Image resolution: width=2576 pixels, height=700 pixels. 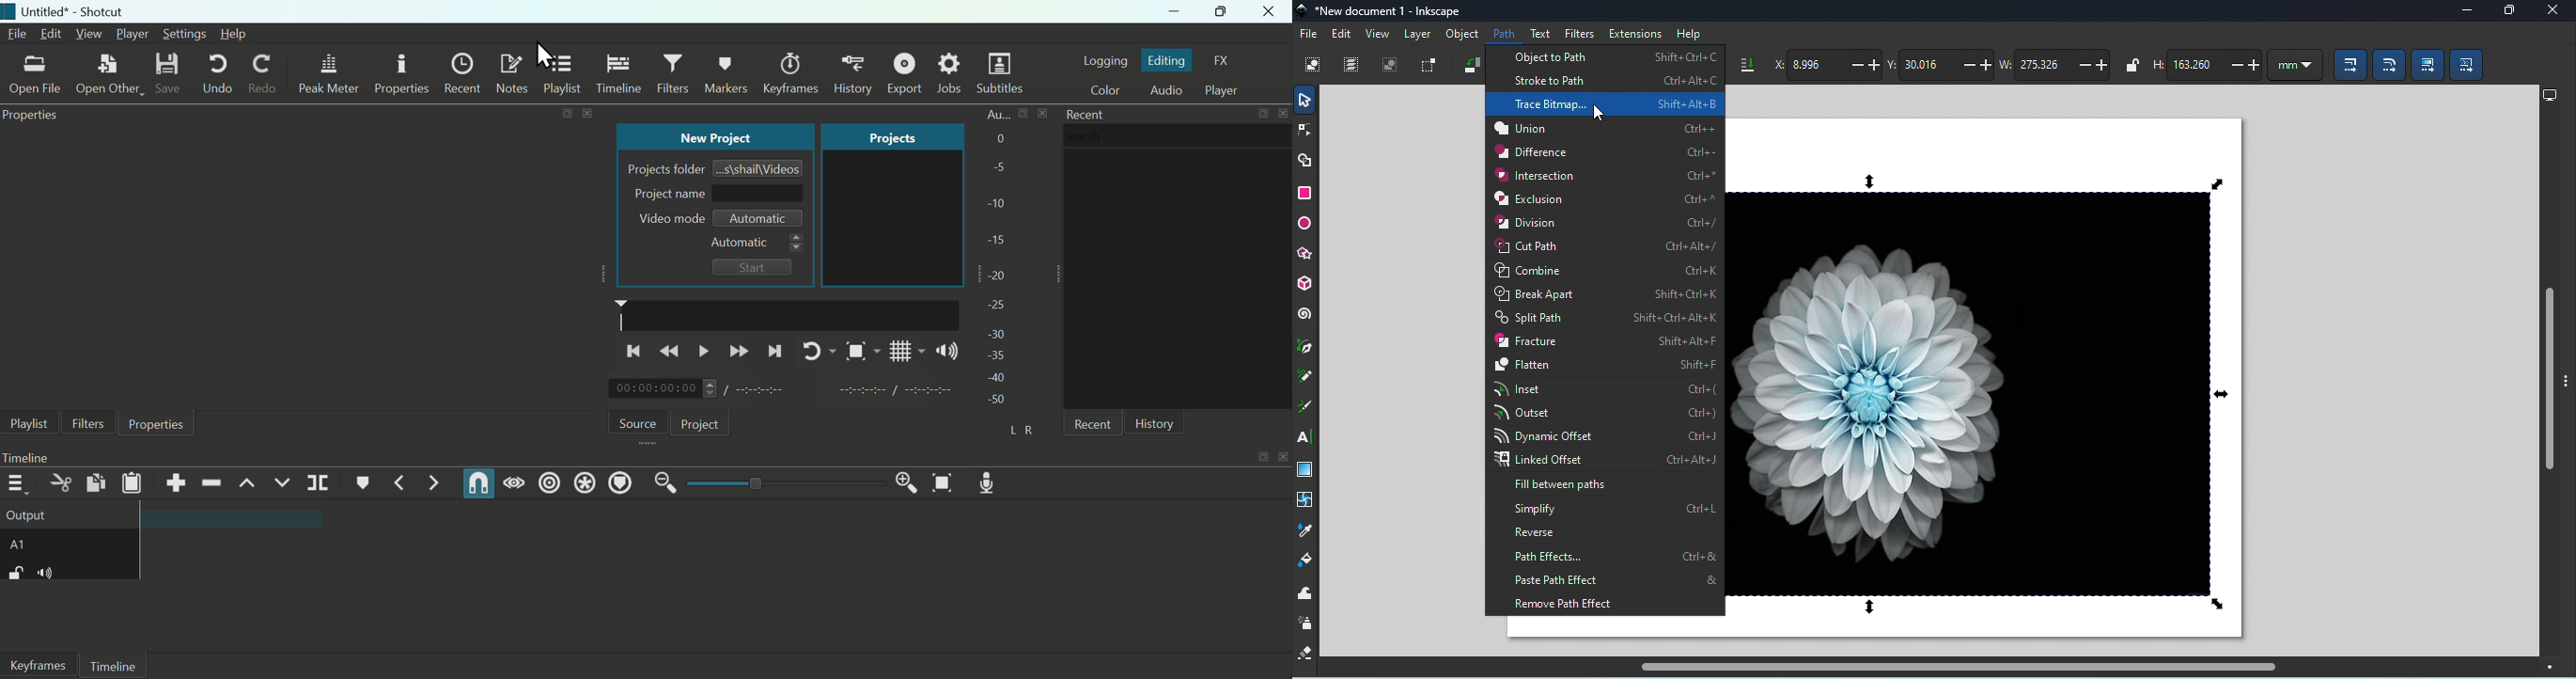 What do you see at coordinates (246, 483) in the screenshot?
I see `Lift` at bounding box center [246, 483].